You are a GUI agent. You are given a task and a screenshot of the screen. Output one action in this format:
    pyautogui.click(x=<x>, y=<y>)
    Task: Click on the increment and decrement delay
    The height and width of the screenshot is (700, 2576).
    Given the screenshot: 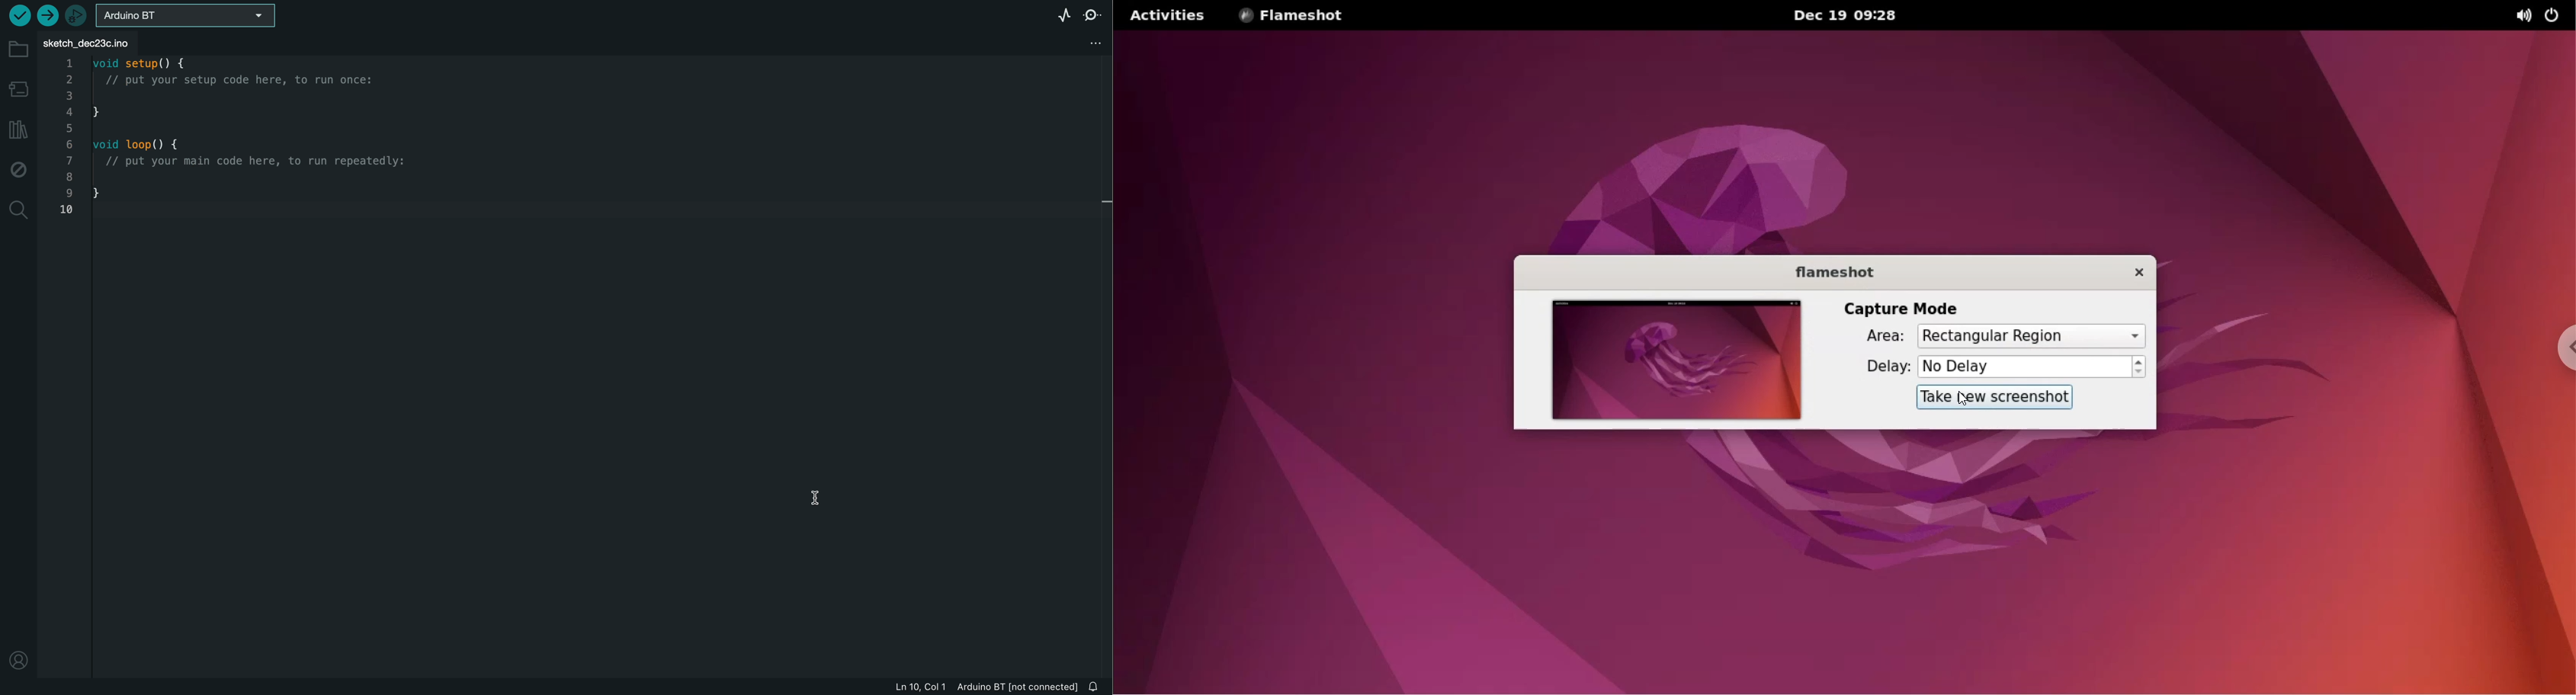 What is the action you would take?
    pyautogui.click(x=2140, y=367)
    